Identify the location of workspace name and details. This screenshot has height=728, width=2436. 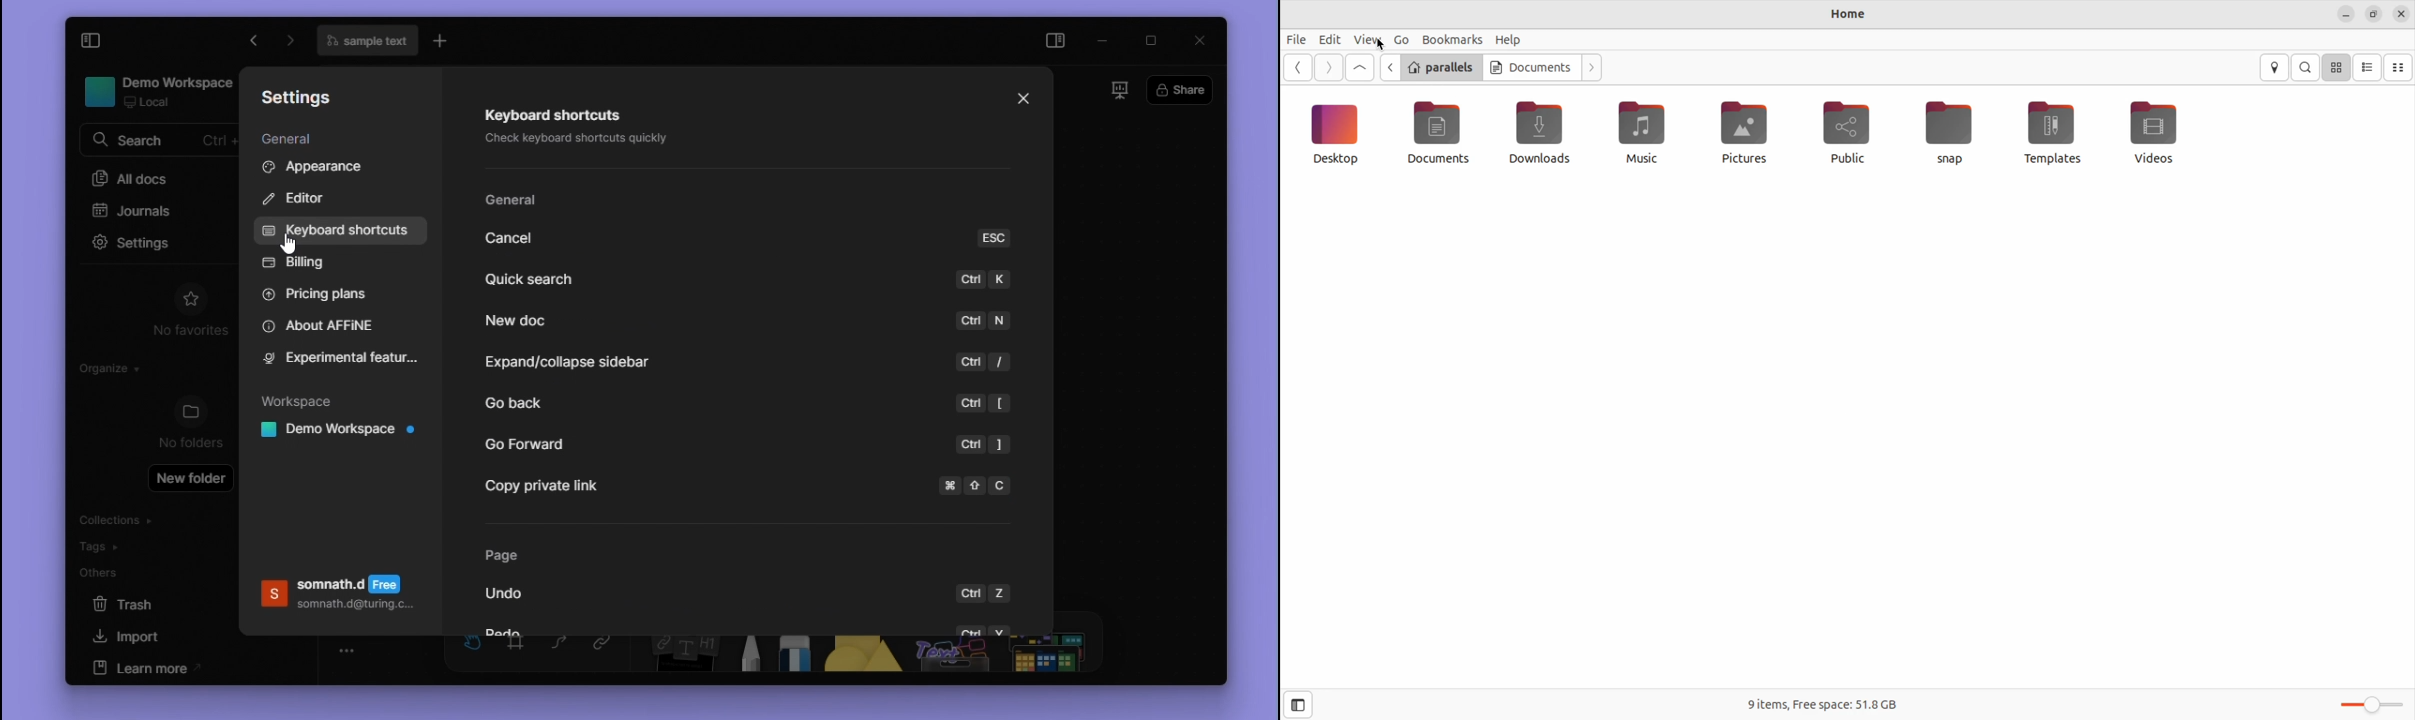
(150, 93).